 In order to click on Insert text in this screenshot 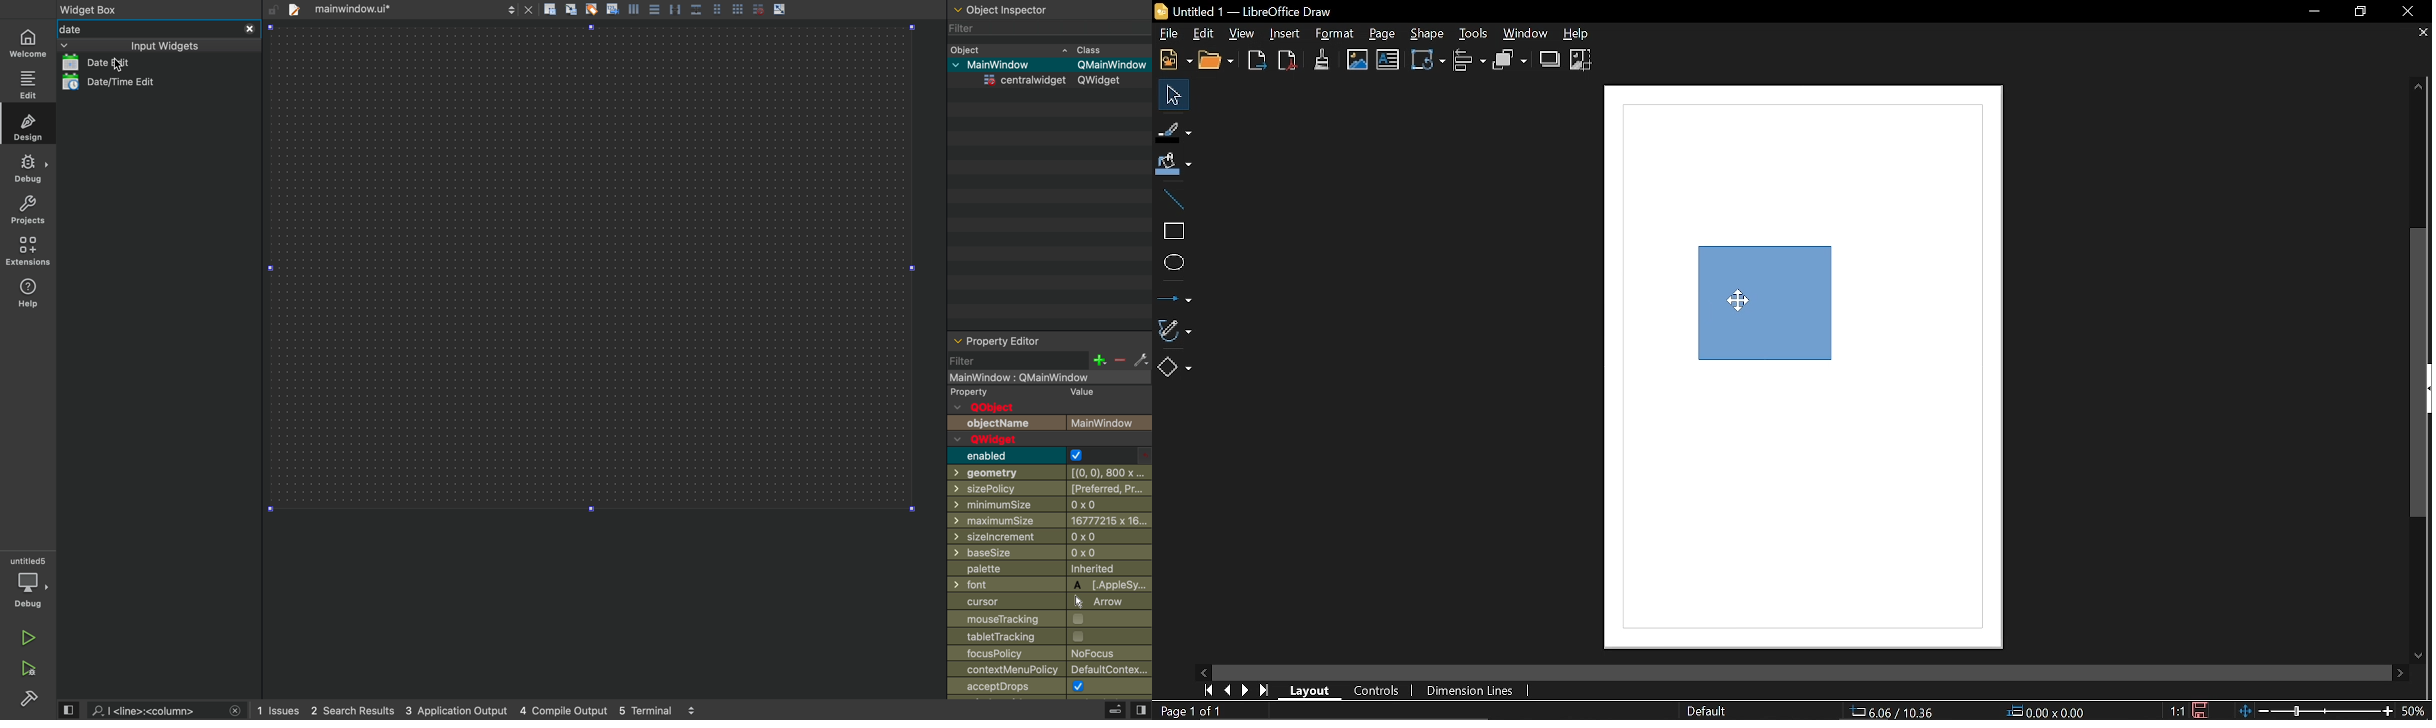, I will do `click(1389, 61)`.